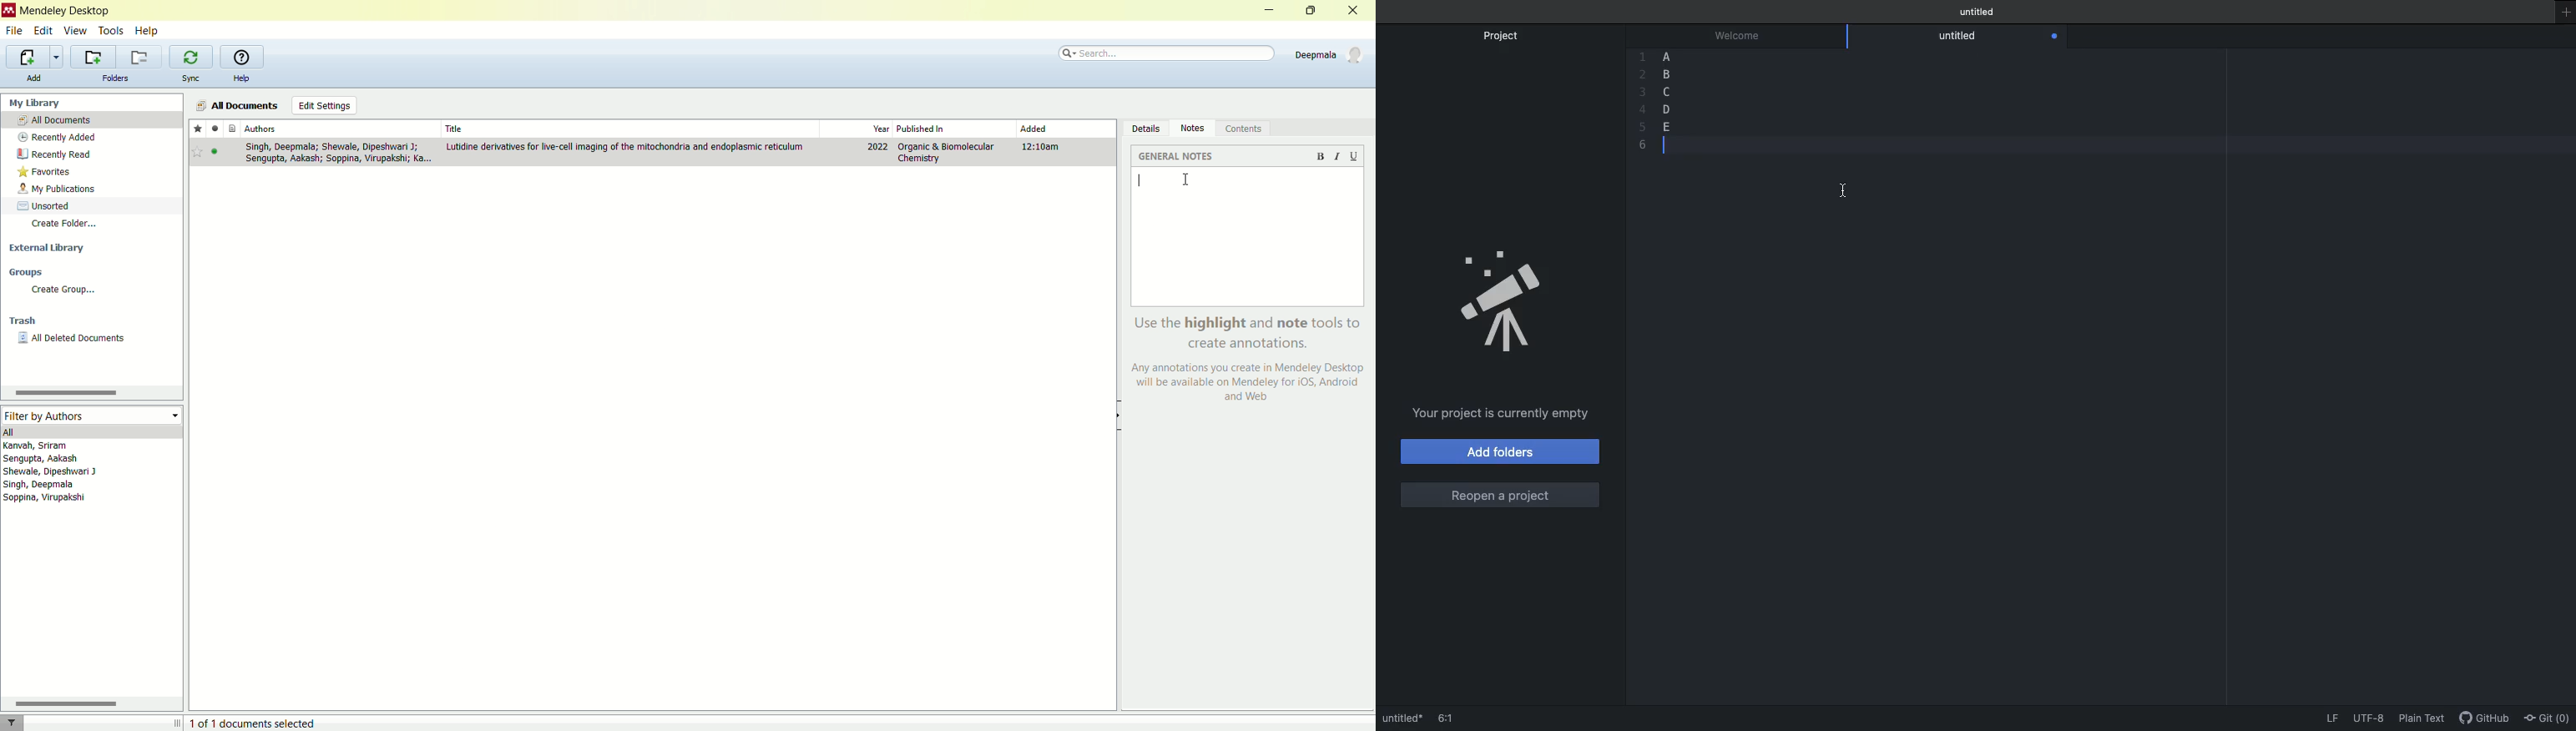 This screenshot has width=2576, height=756. I want to click on filter documents by authors, tags or publication, so click(21, 722).